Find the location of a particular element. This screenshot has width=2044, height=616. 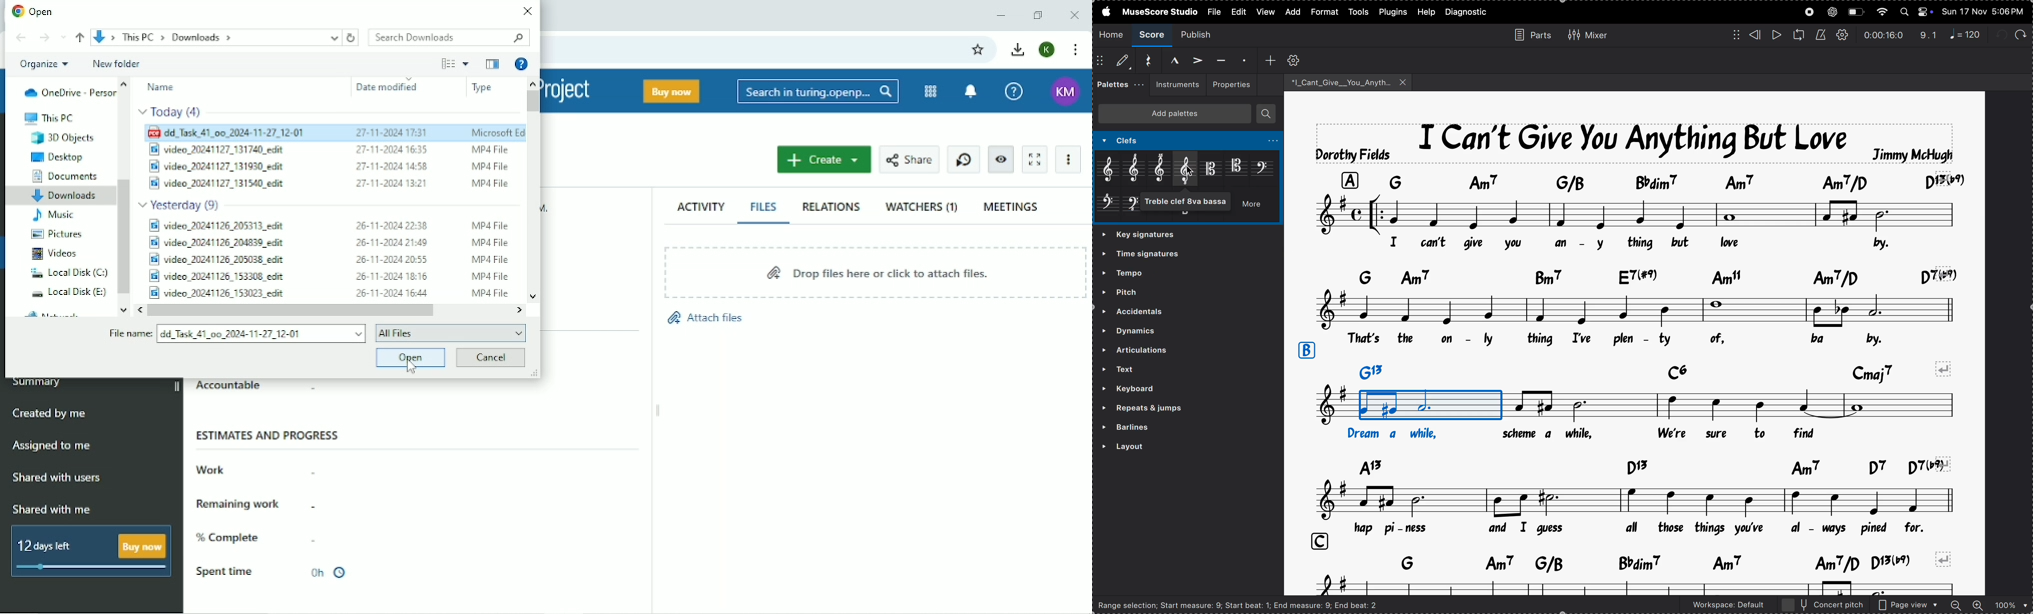

Vertical scrollbar is located at coordinates (124, 235).